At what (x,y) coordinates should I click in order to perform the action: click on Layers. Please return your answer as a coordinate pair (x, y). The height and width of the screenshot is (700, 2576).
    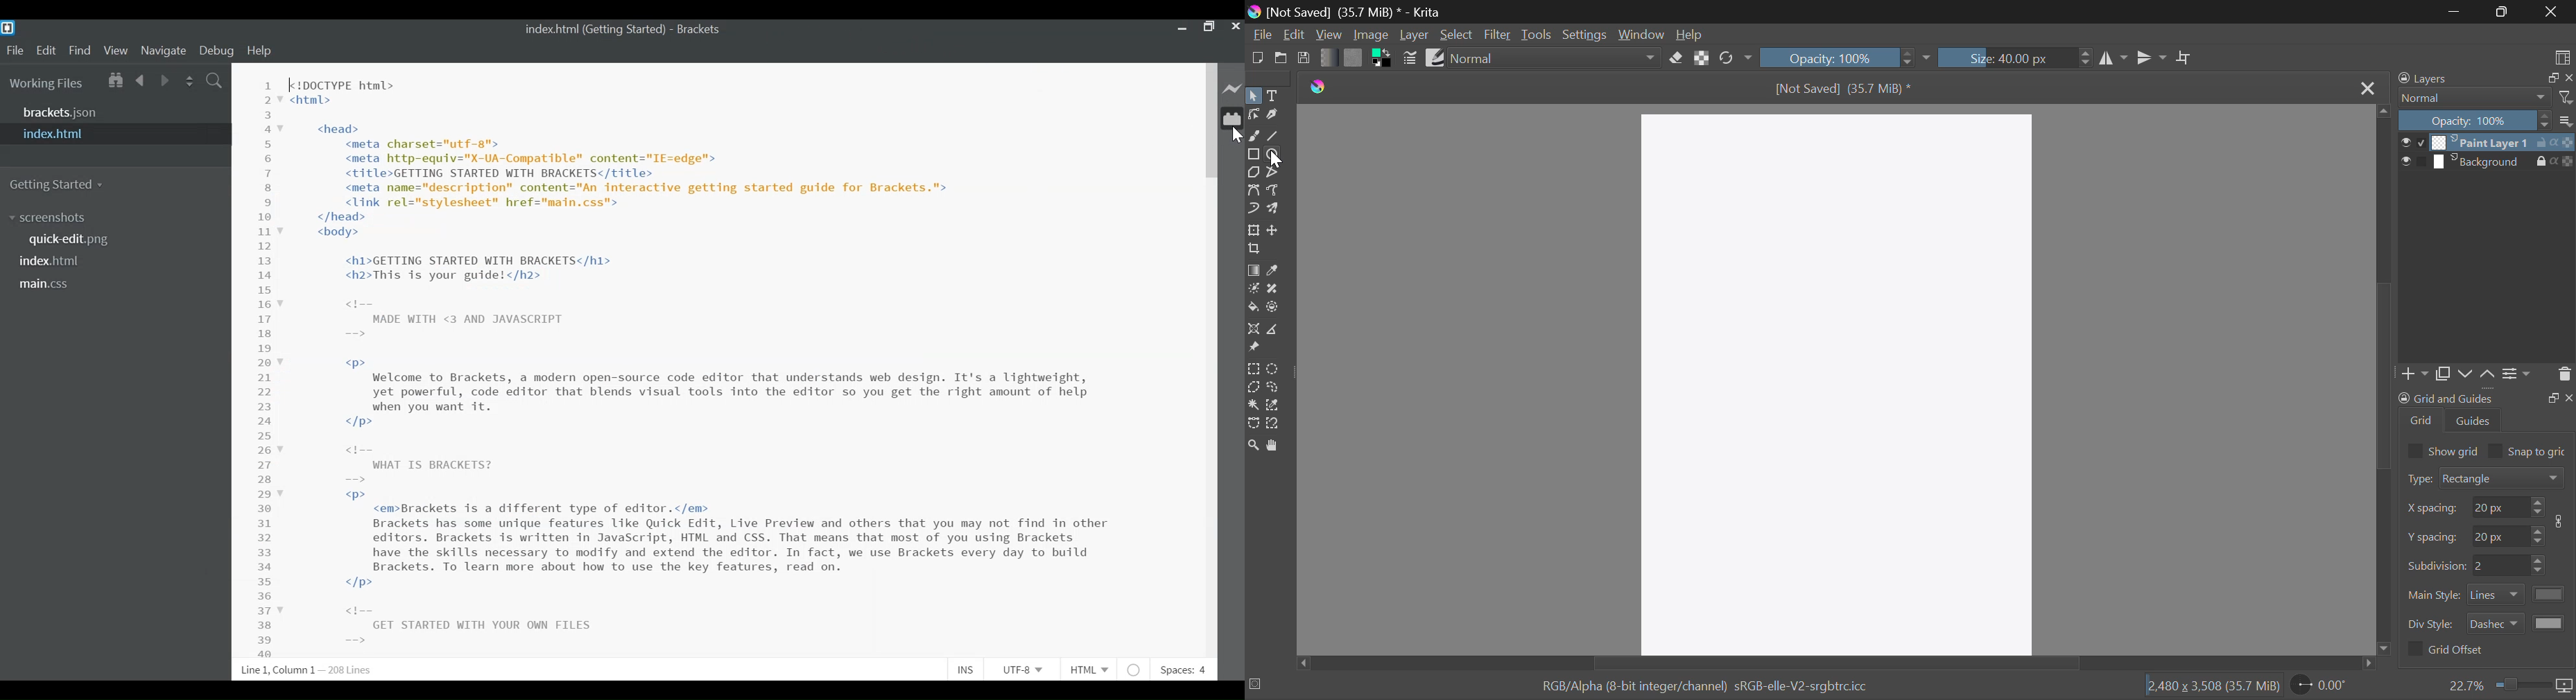
    Looking at the image, I should click on (2488, 152).